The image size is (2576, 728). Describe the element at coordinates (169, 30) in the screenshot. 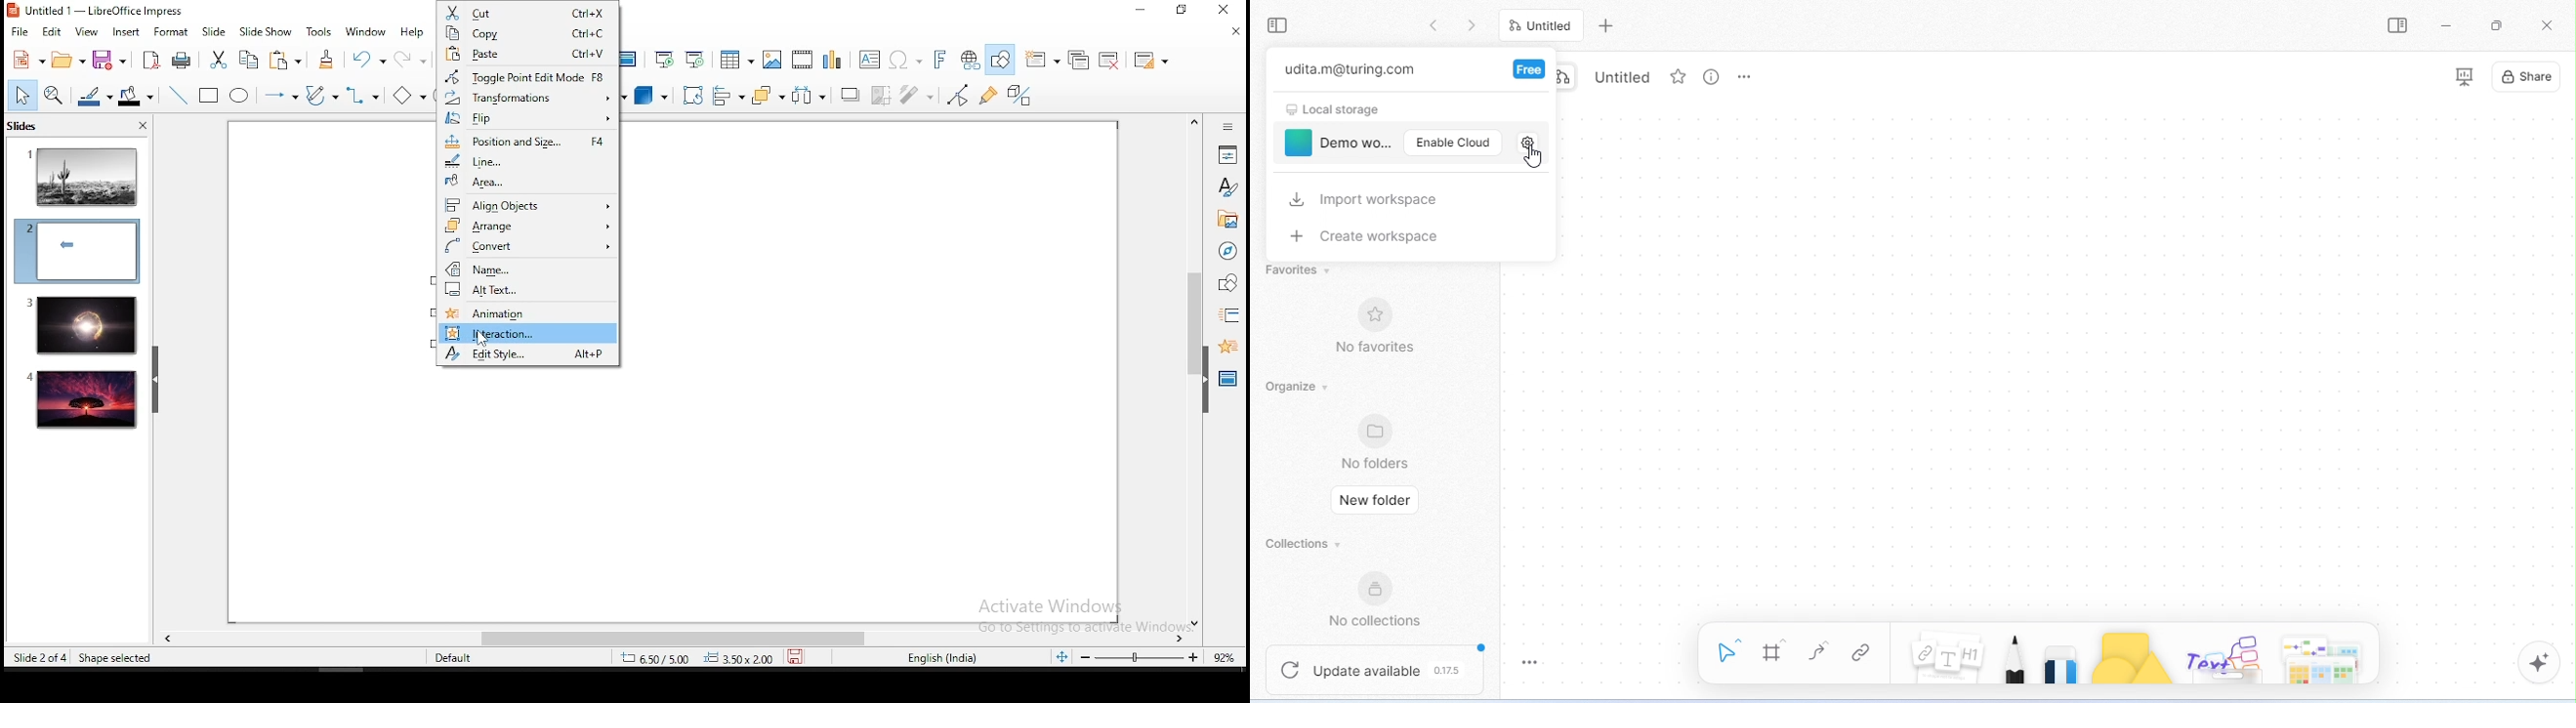

I see `format` at that location.